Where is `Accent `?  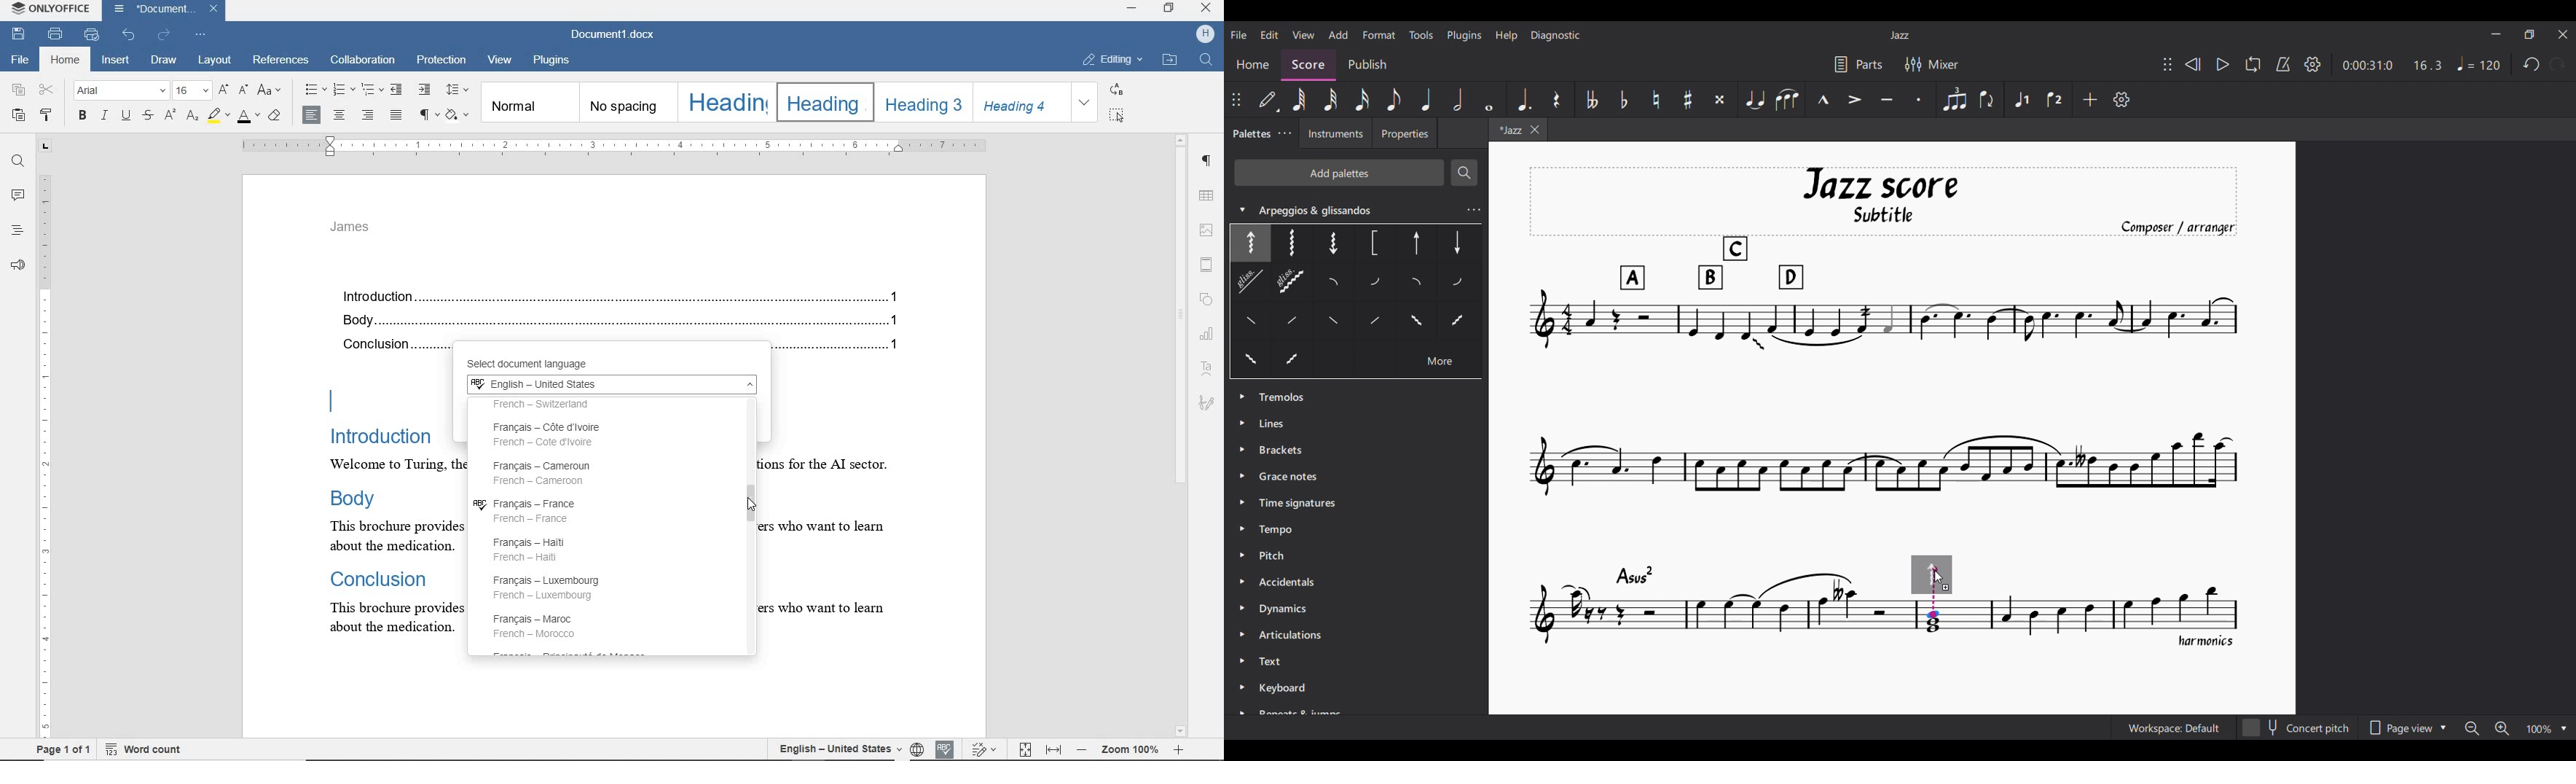 Accent  is located at coordinates (1854, 99).